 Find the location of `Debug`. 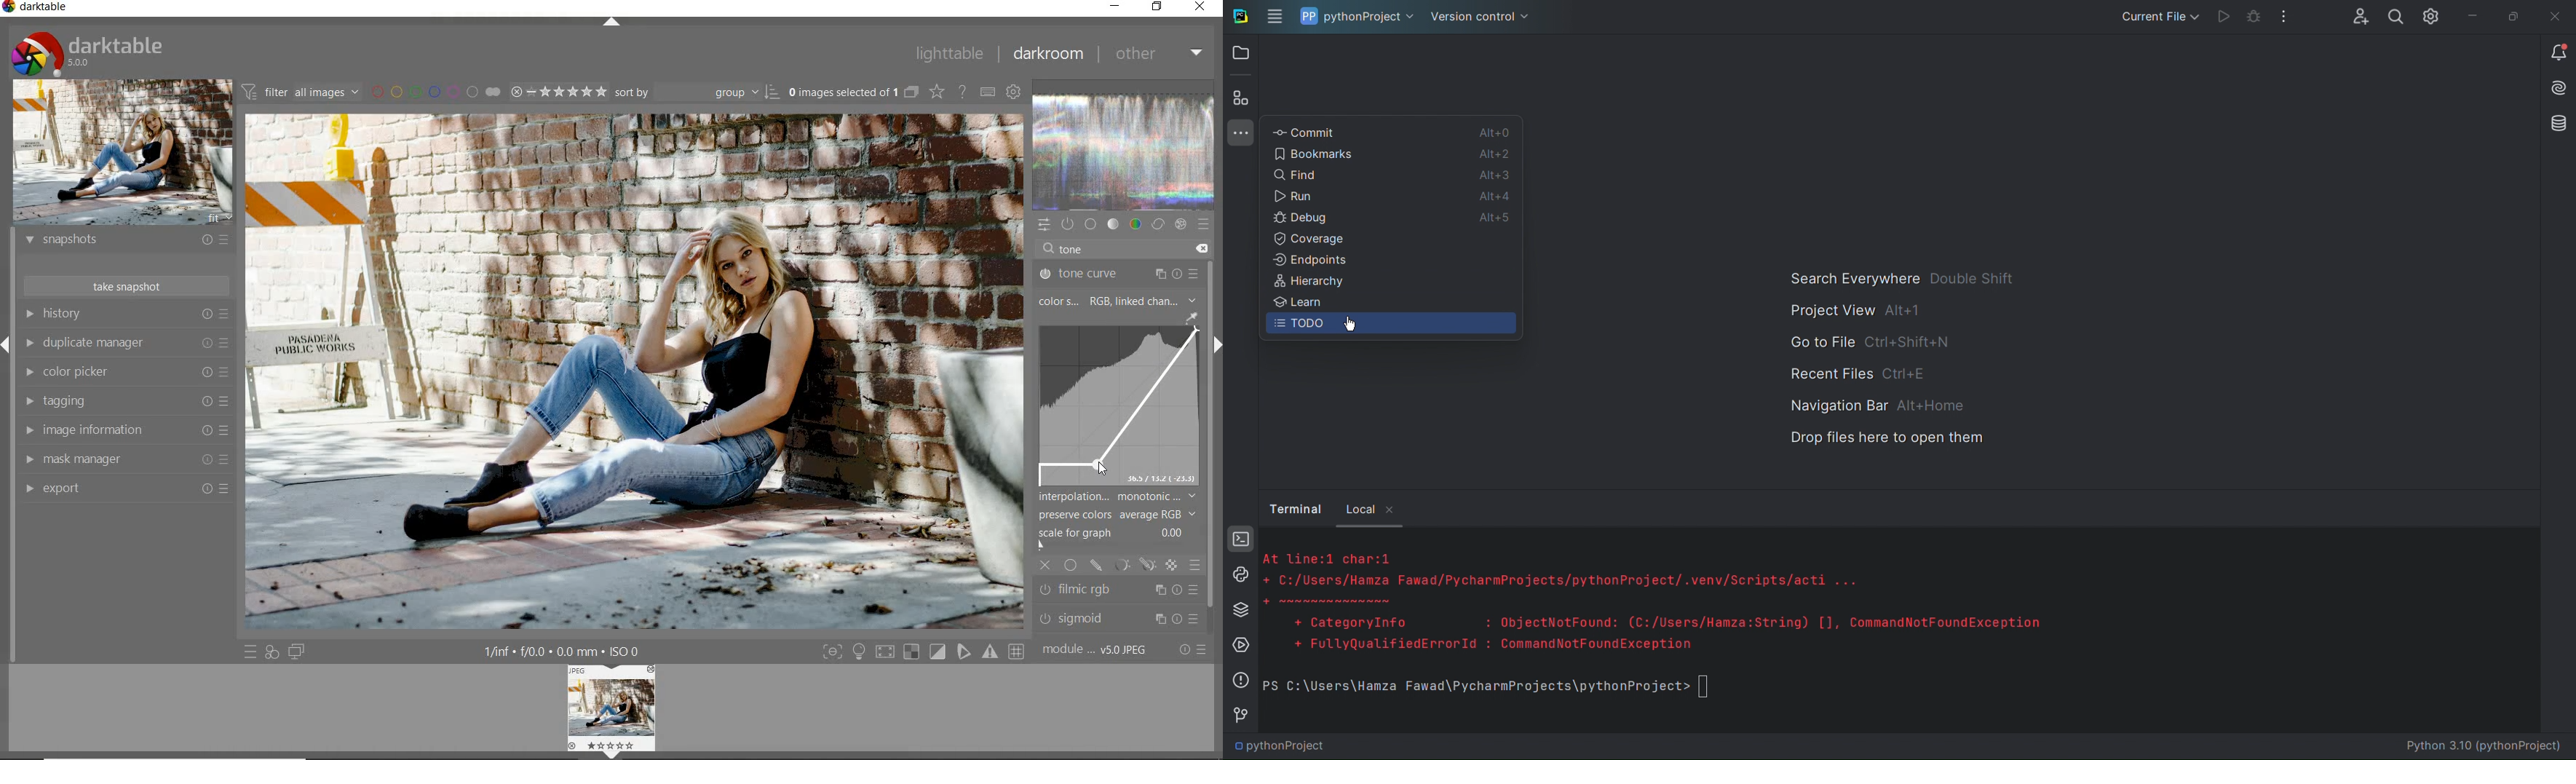

Debug is located at coordinates (2253, 13).